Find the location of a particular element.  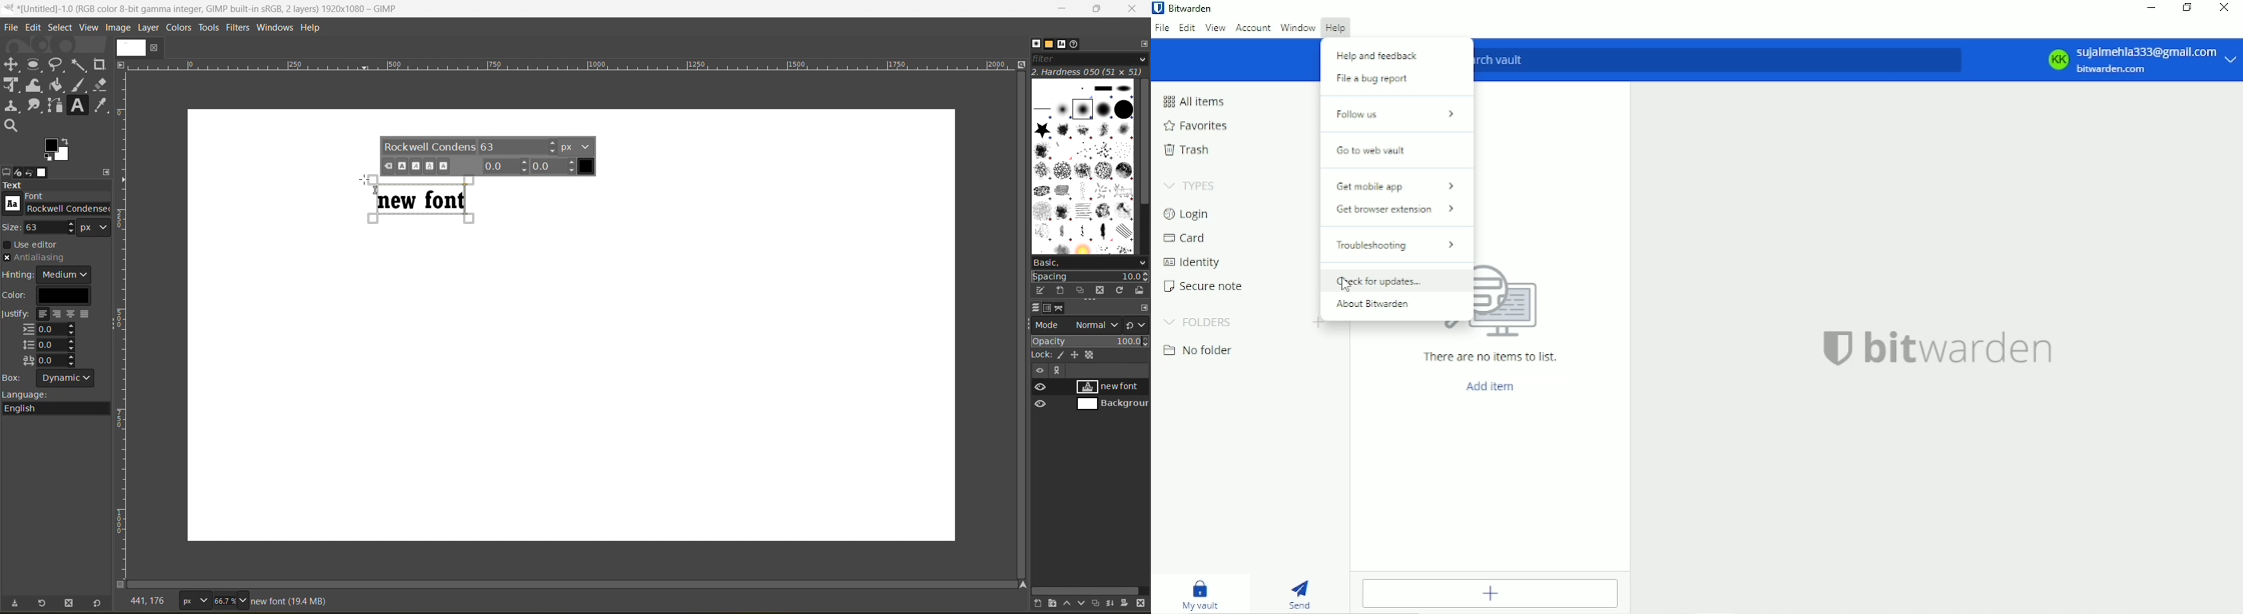

page type is located at coordinates (194, 598).